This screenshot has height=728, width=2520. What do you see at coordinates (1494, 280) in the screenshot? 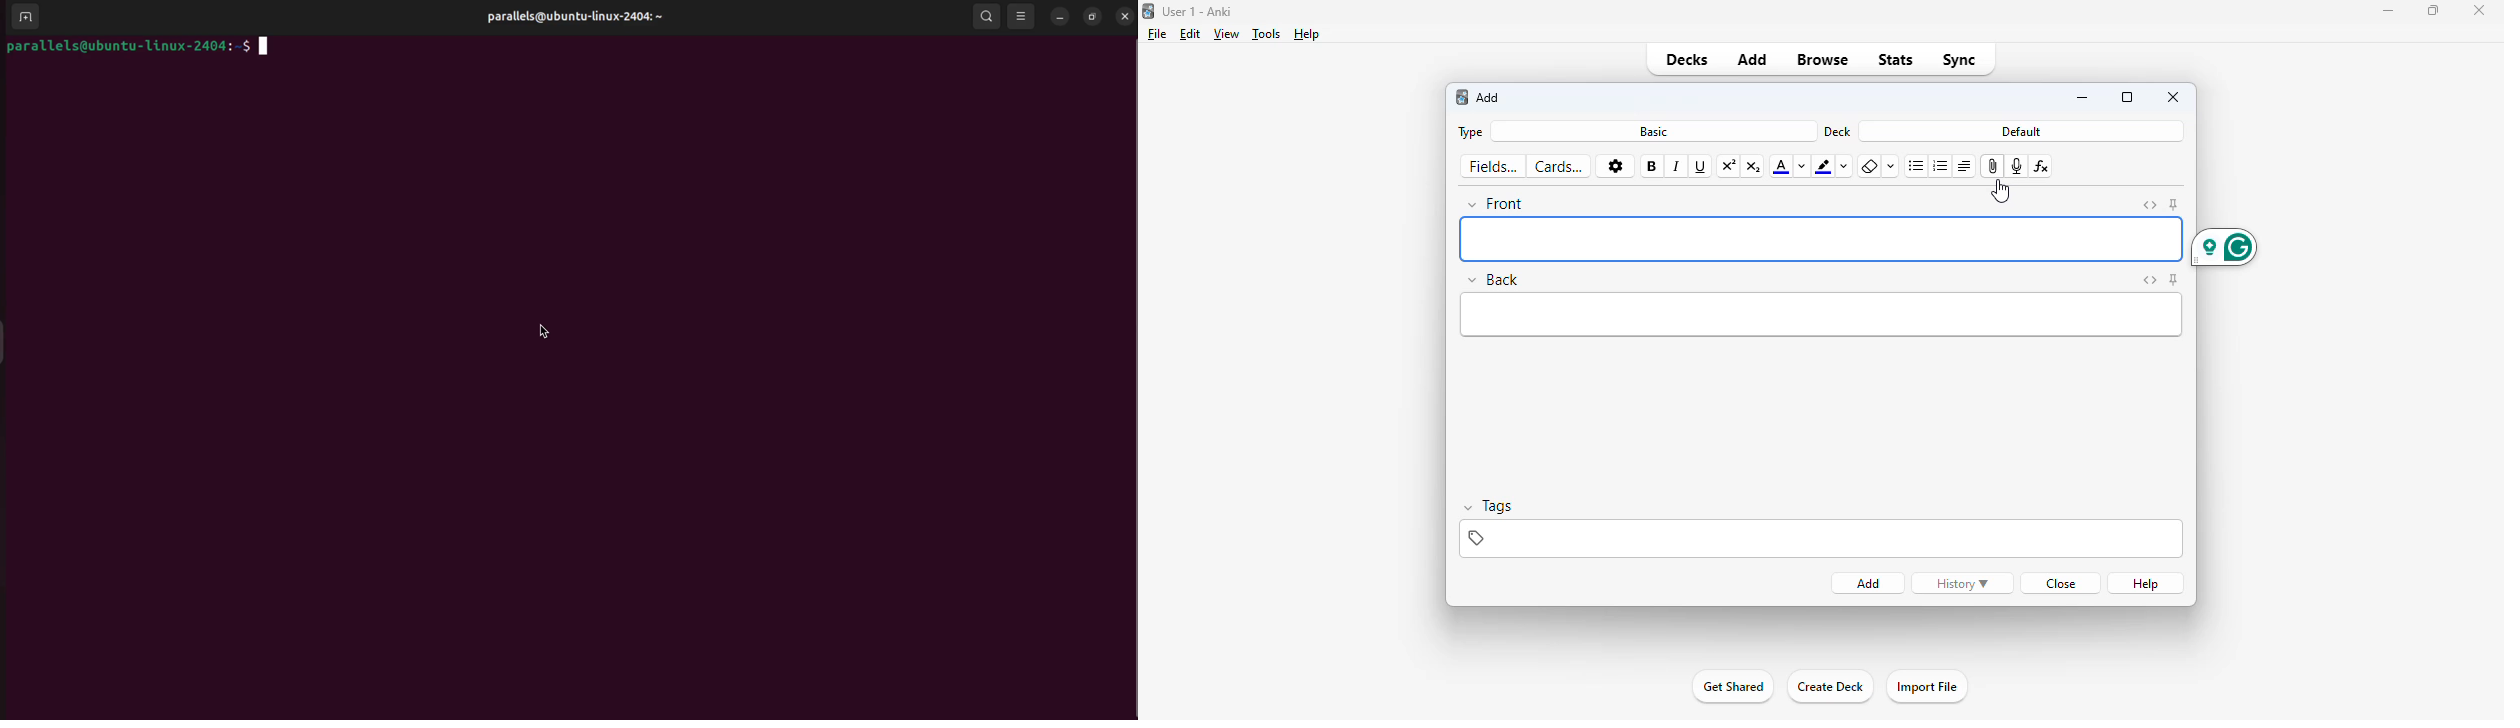
I see `back` at bounding box center [1494, 280].